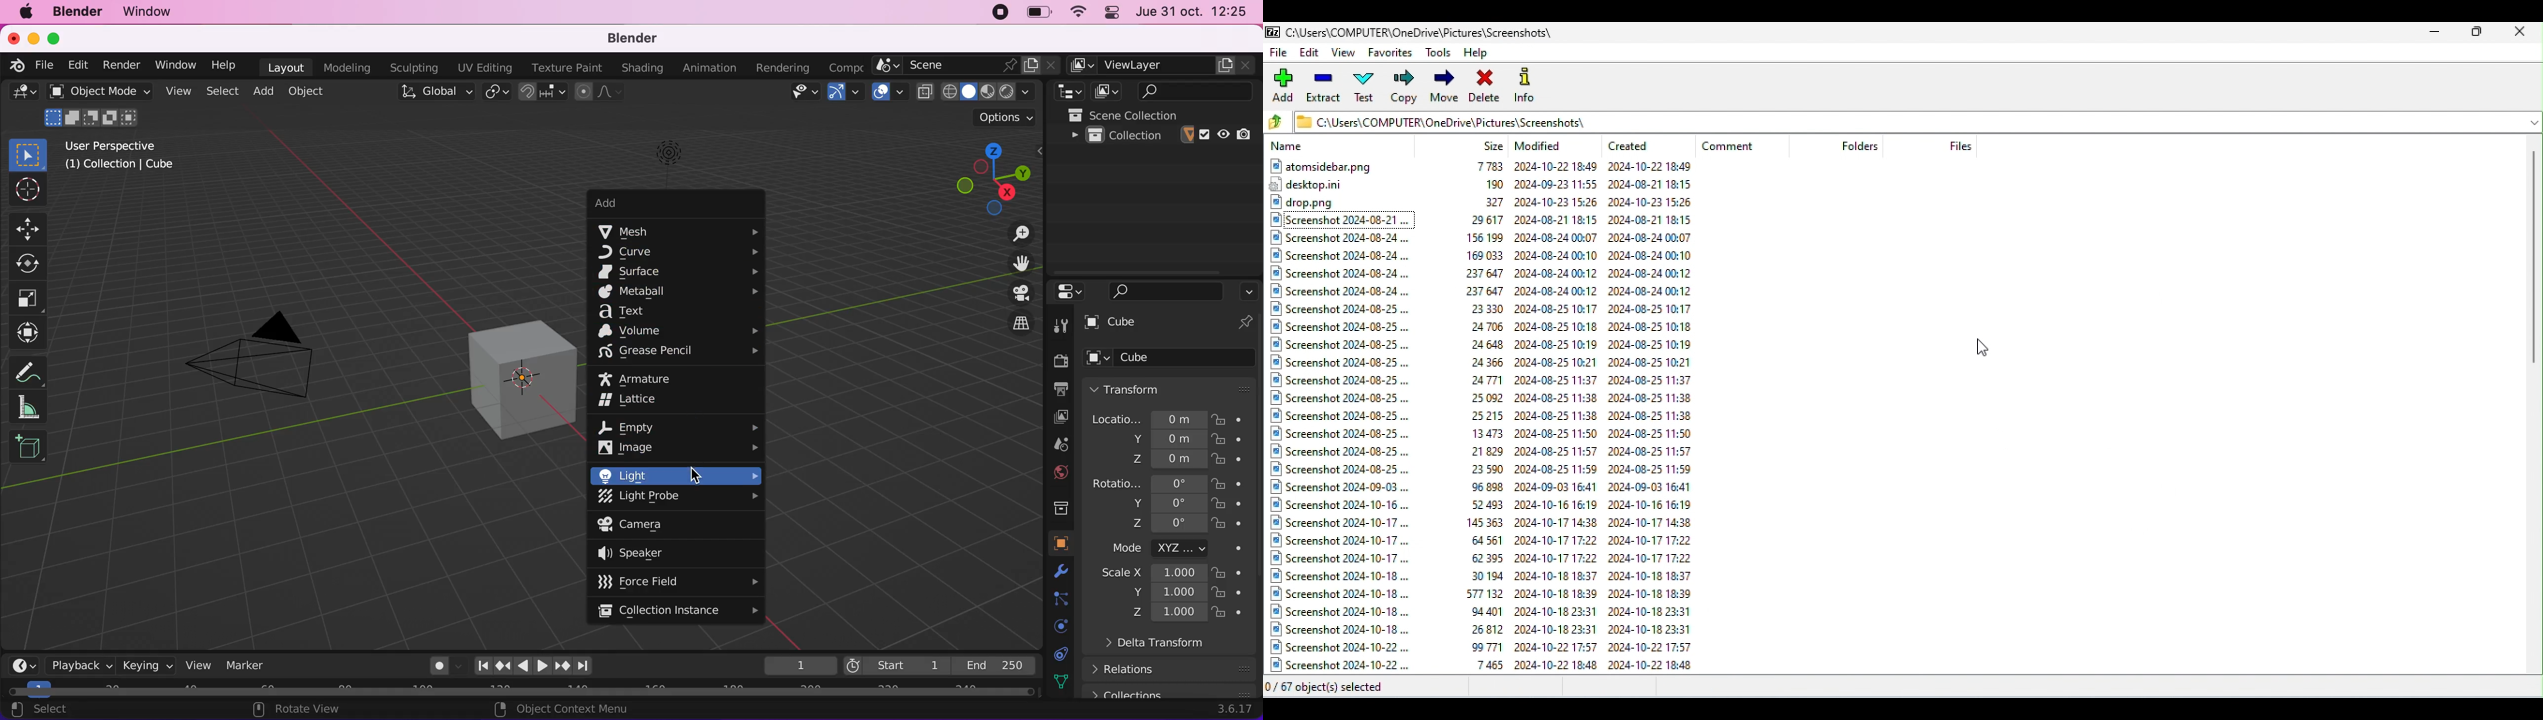 This screenshot has height=728, width=2548. Describe the element at coordinates (33, 297) in the screenshot. I see `scale` at that location.